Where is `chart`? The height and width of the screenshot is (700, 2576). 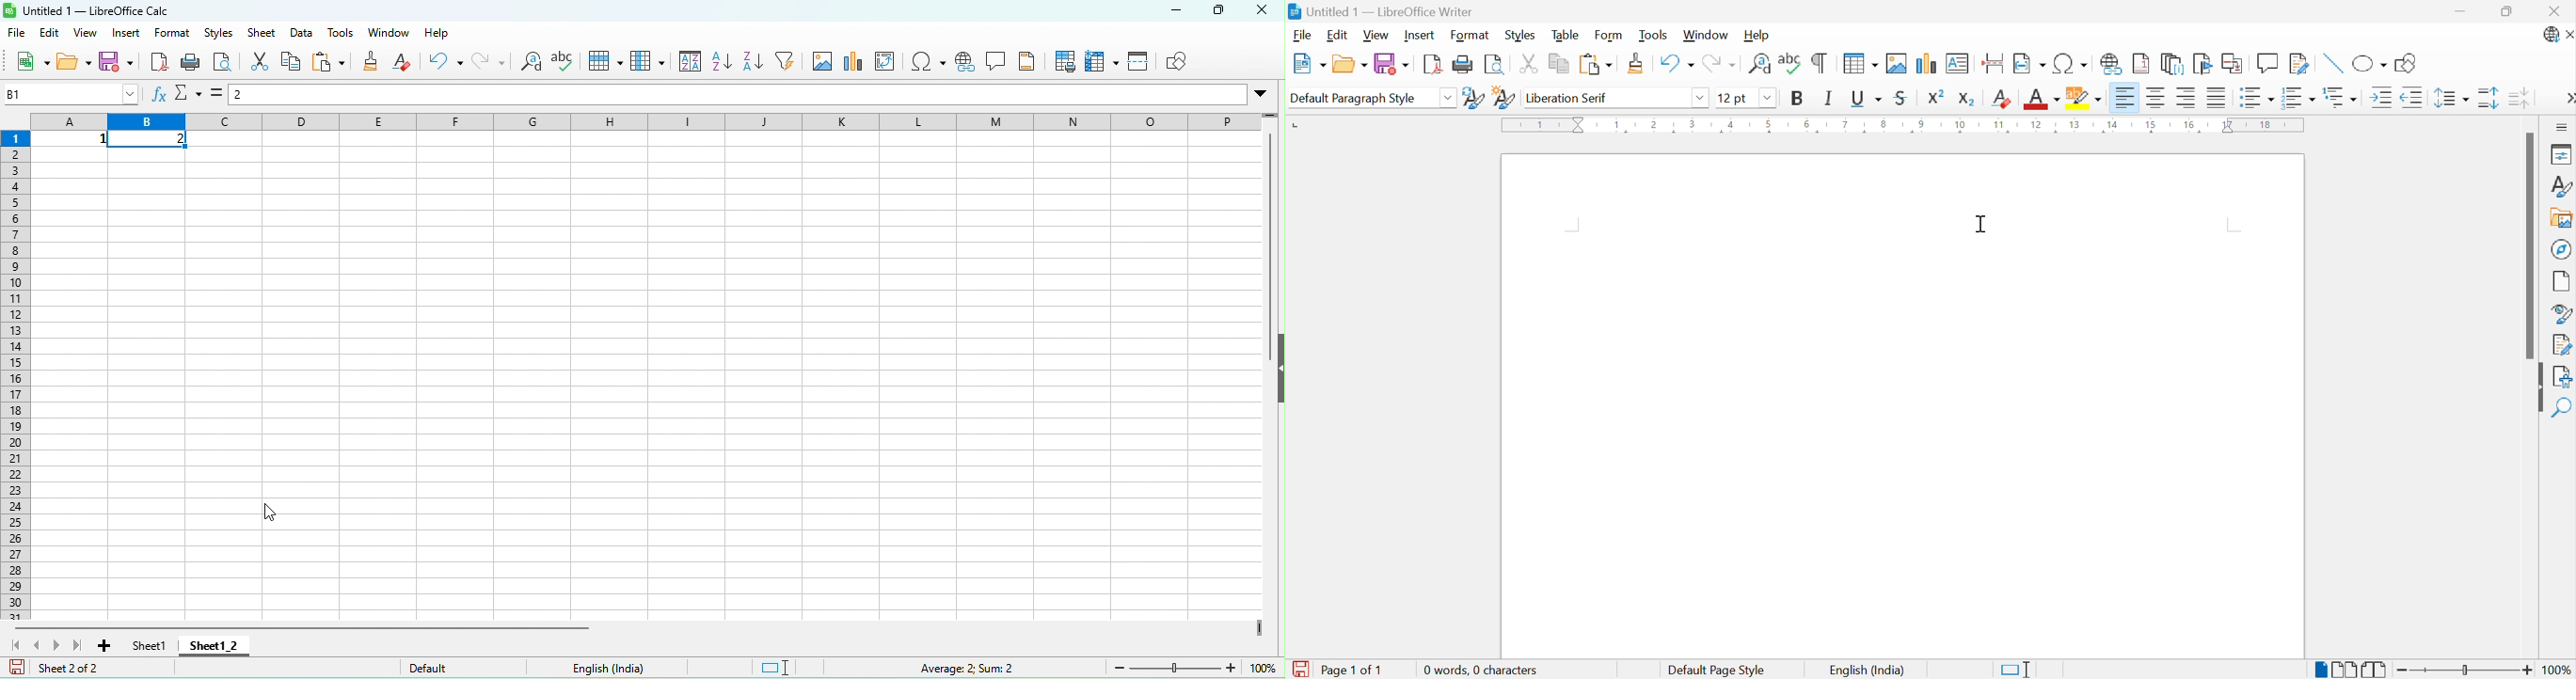
chart is located at coordinates (855, 64).